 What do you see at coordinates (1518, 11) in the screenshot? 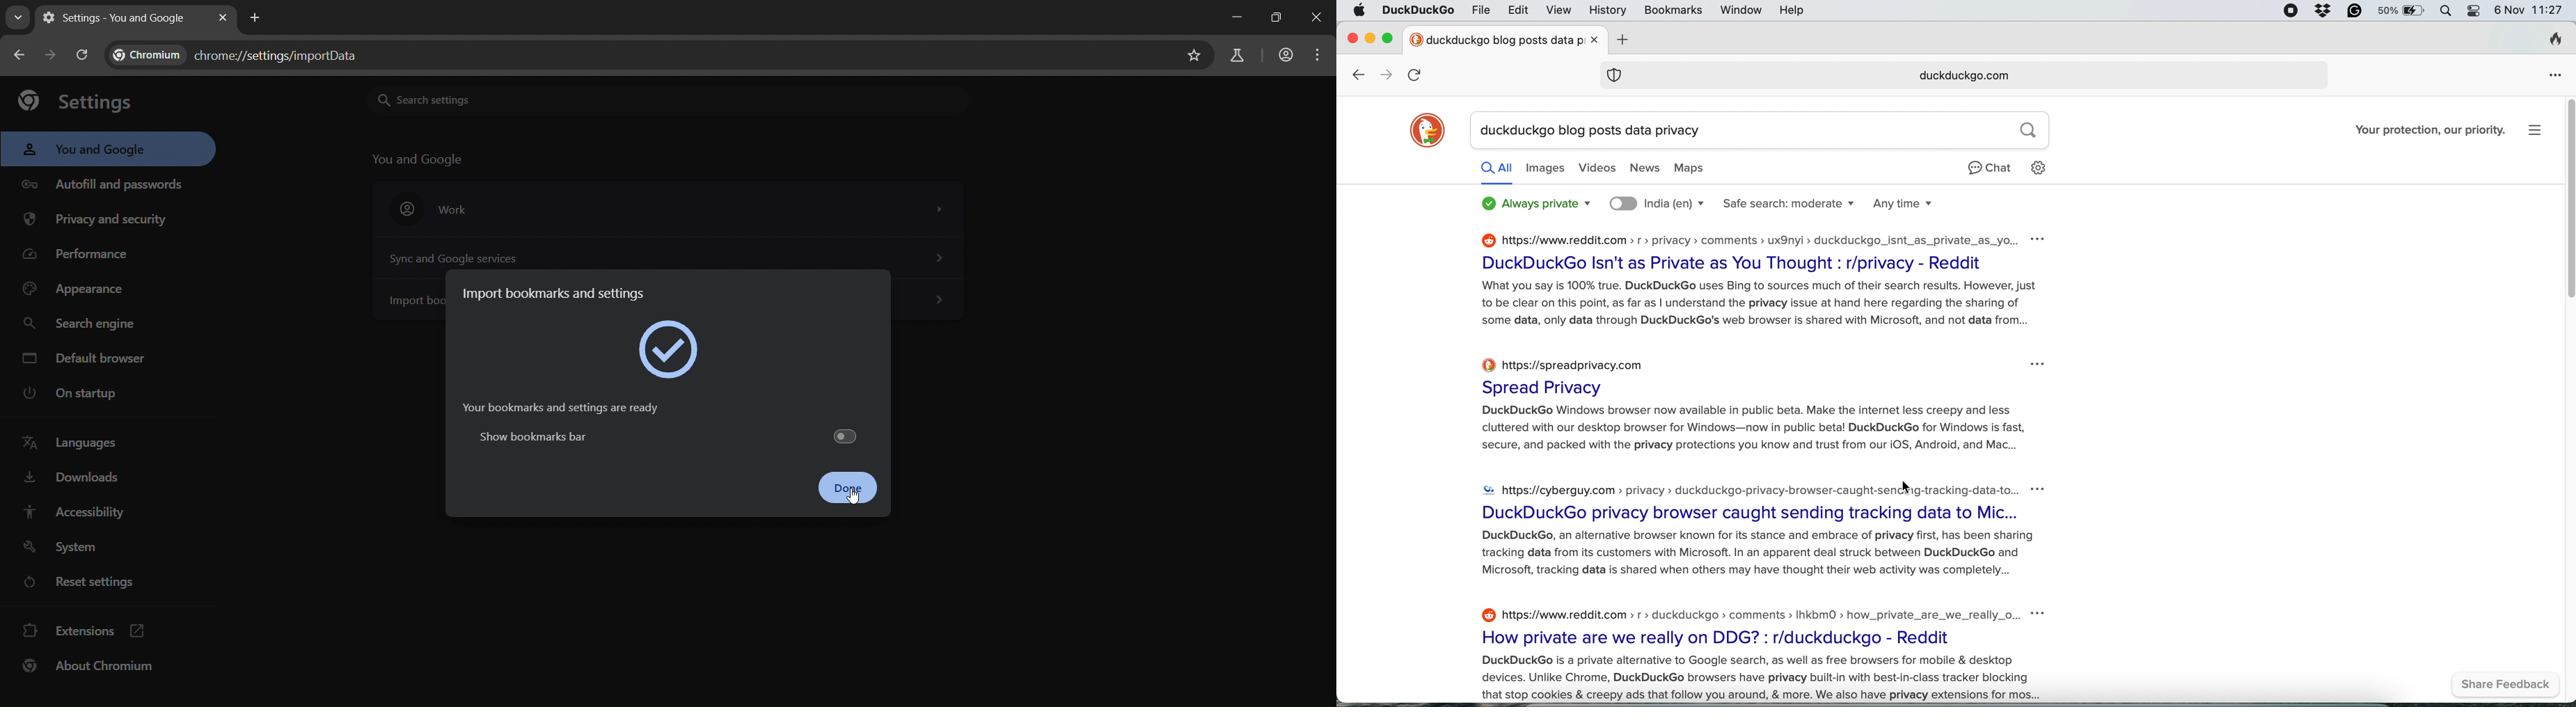
I see `edit` at bounding box center [1518, 11].